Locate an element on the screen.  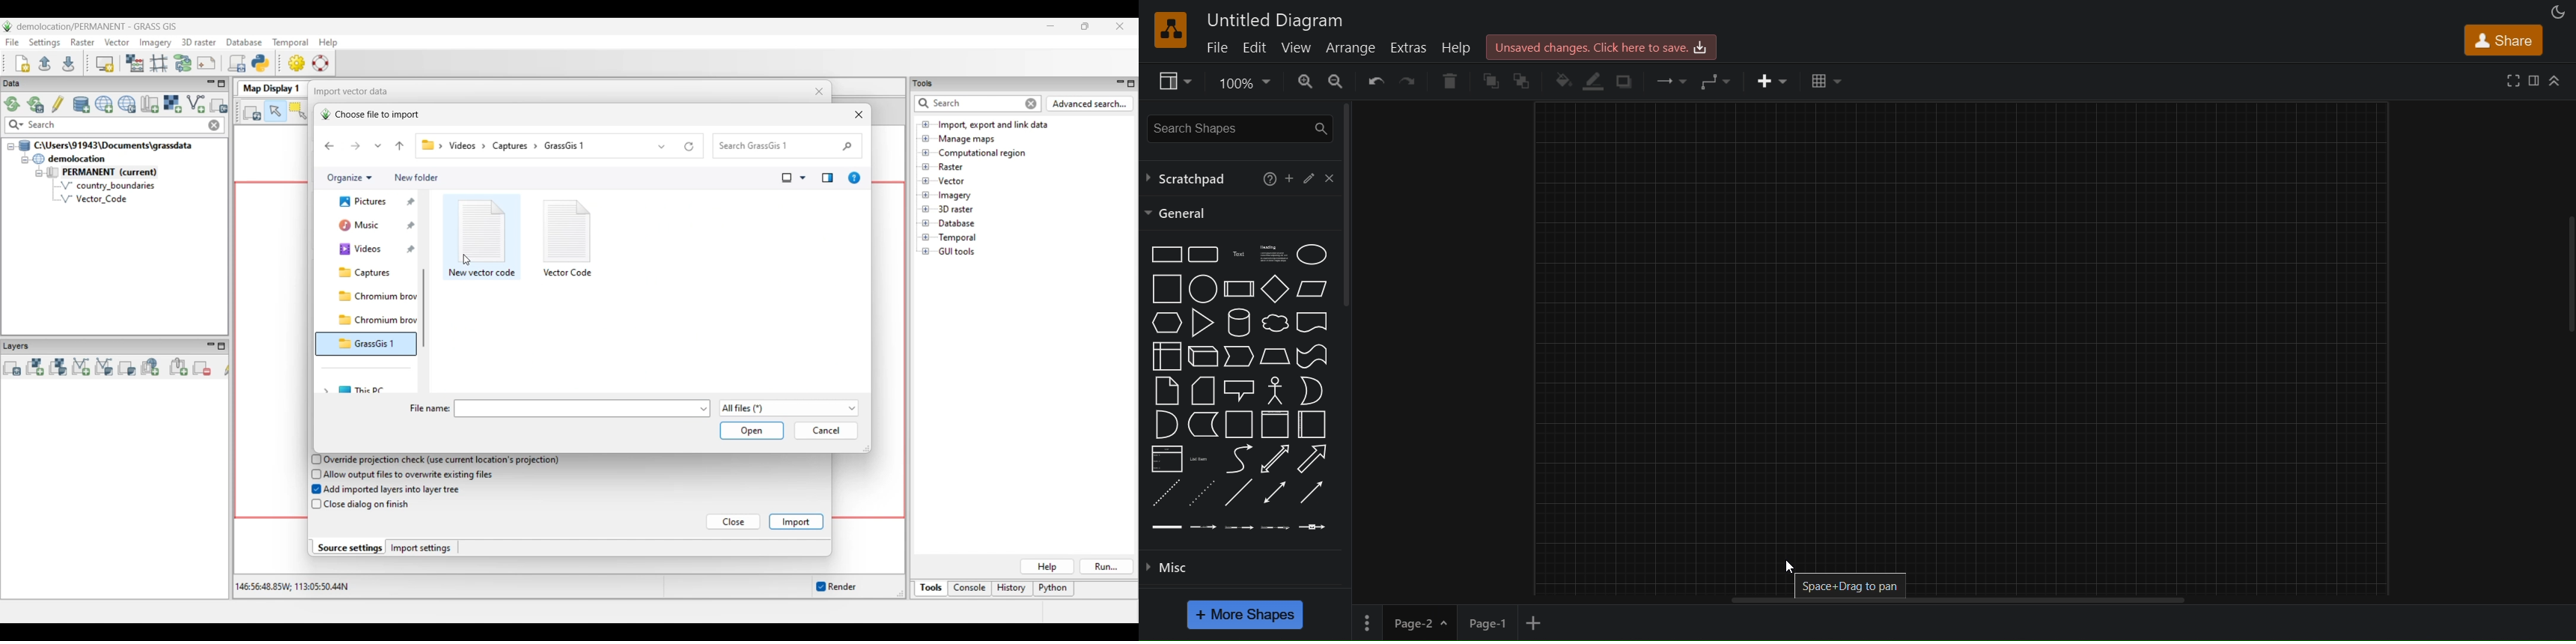
directional connector is located at coordinates (1312, 492).